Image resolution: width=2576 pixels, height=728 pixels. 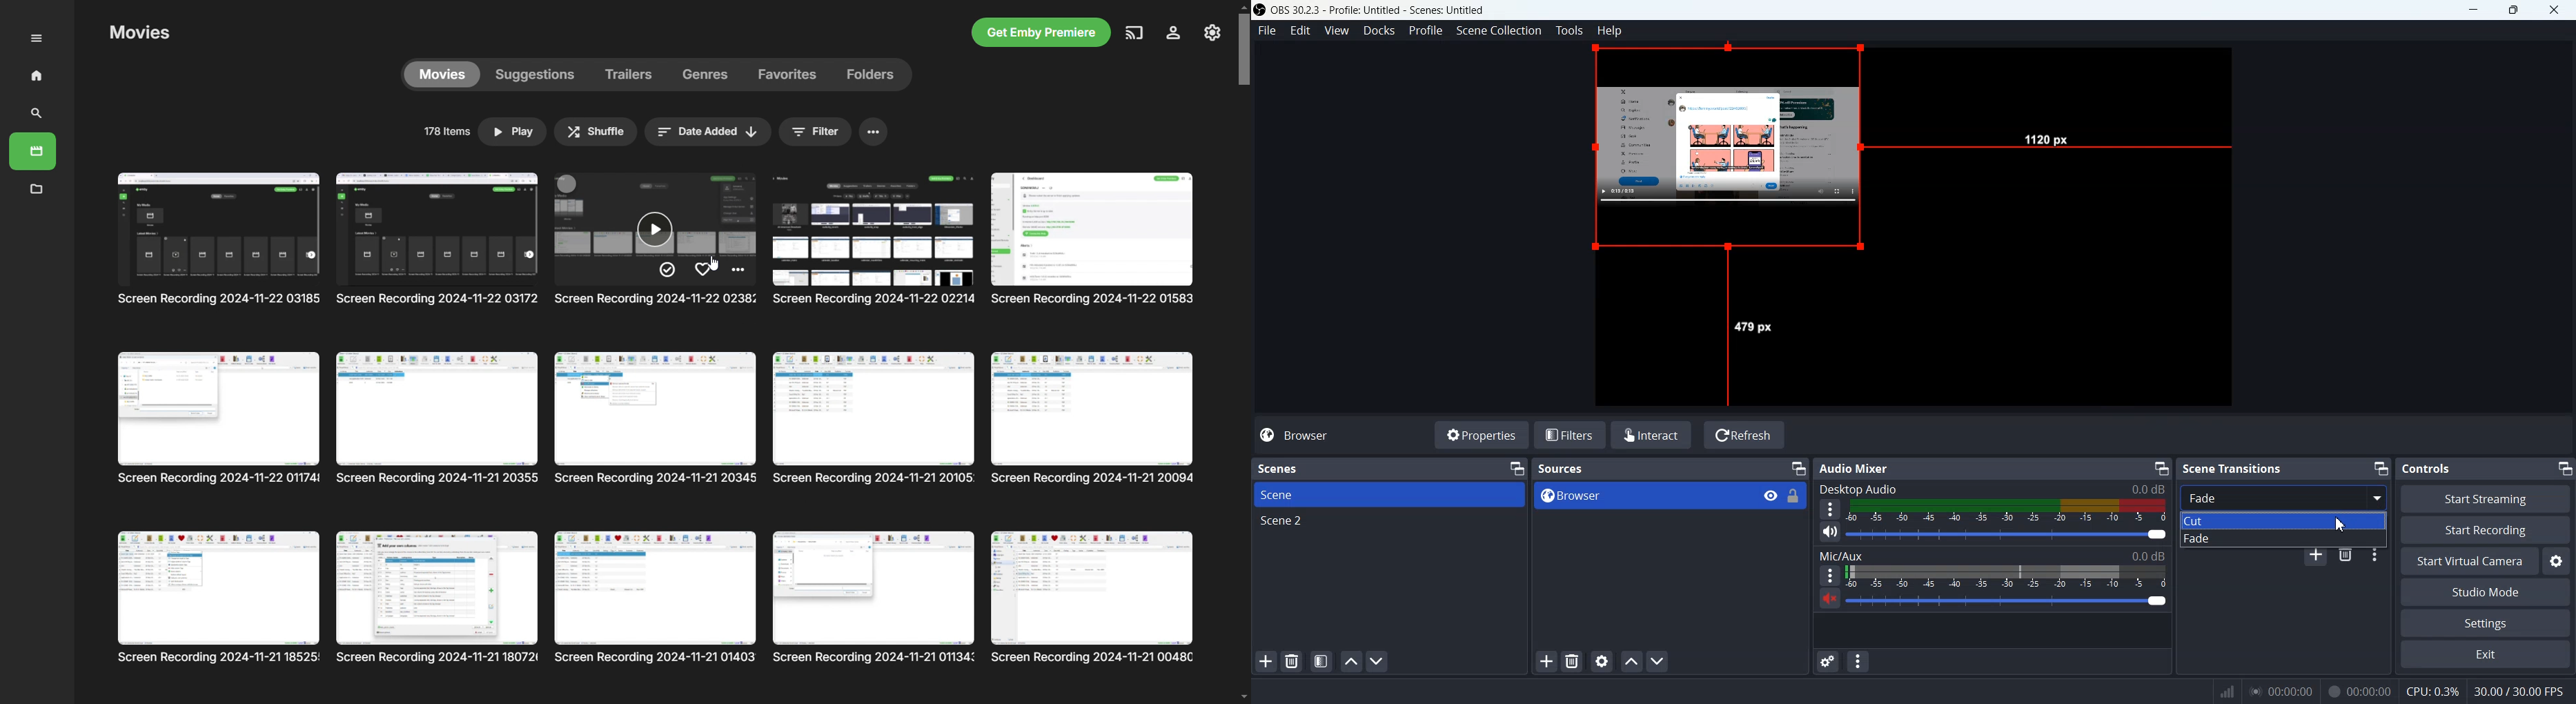 I want to click on , so click(x=875, y=420).